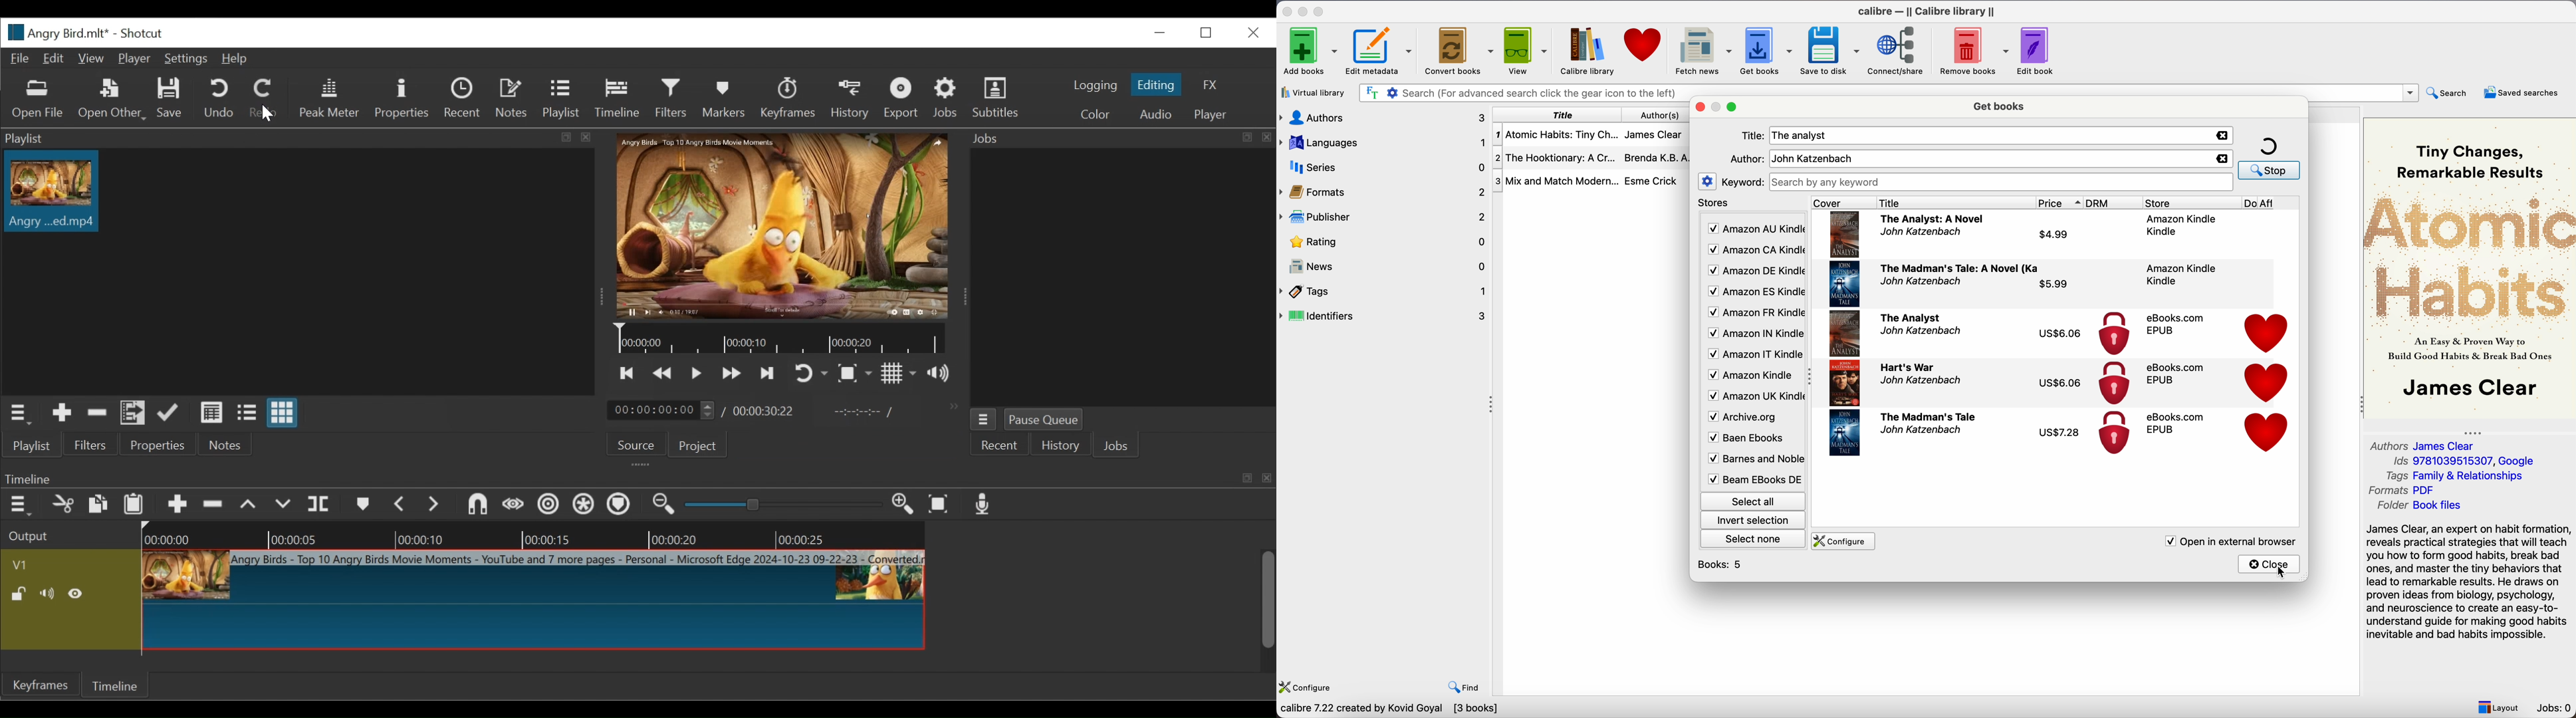 The width and height of the screenshot is (2576, 728). I want to click on Total duration, so click(764, 412).